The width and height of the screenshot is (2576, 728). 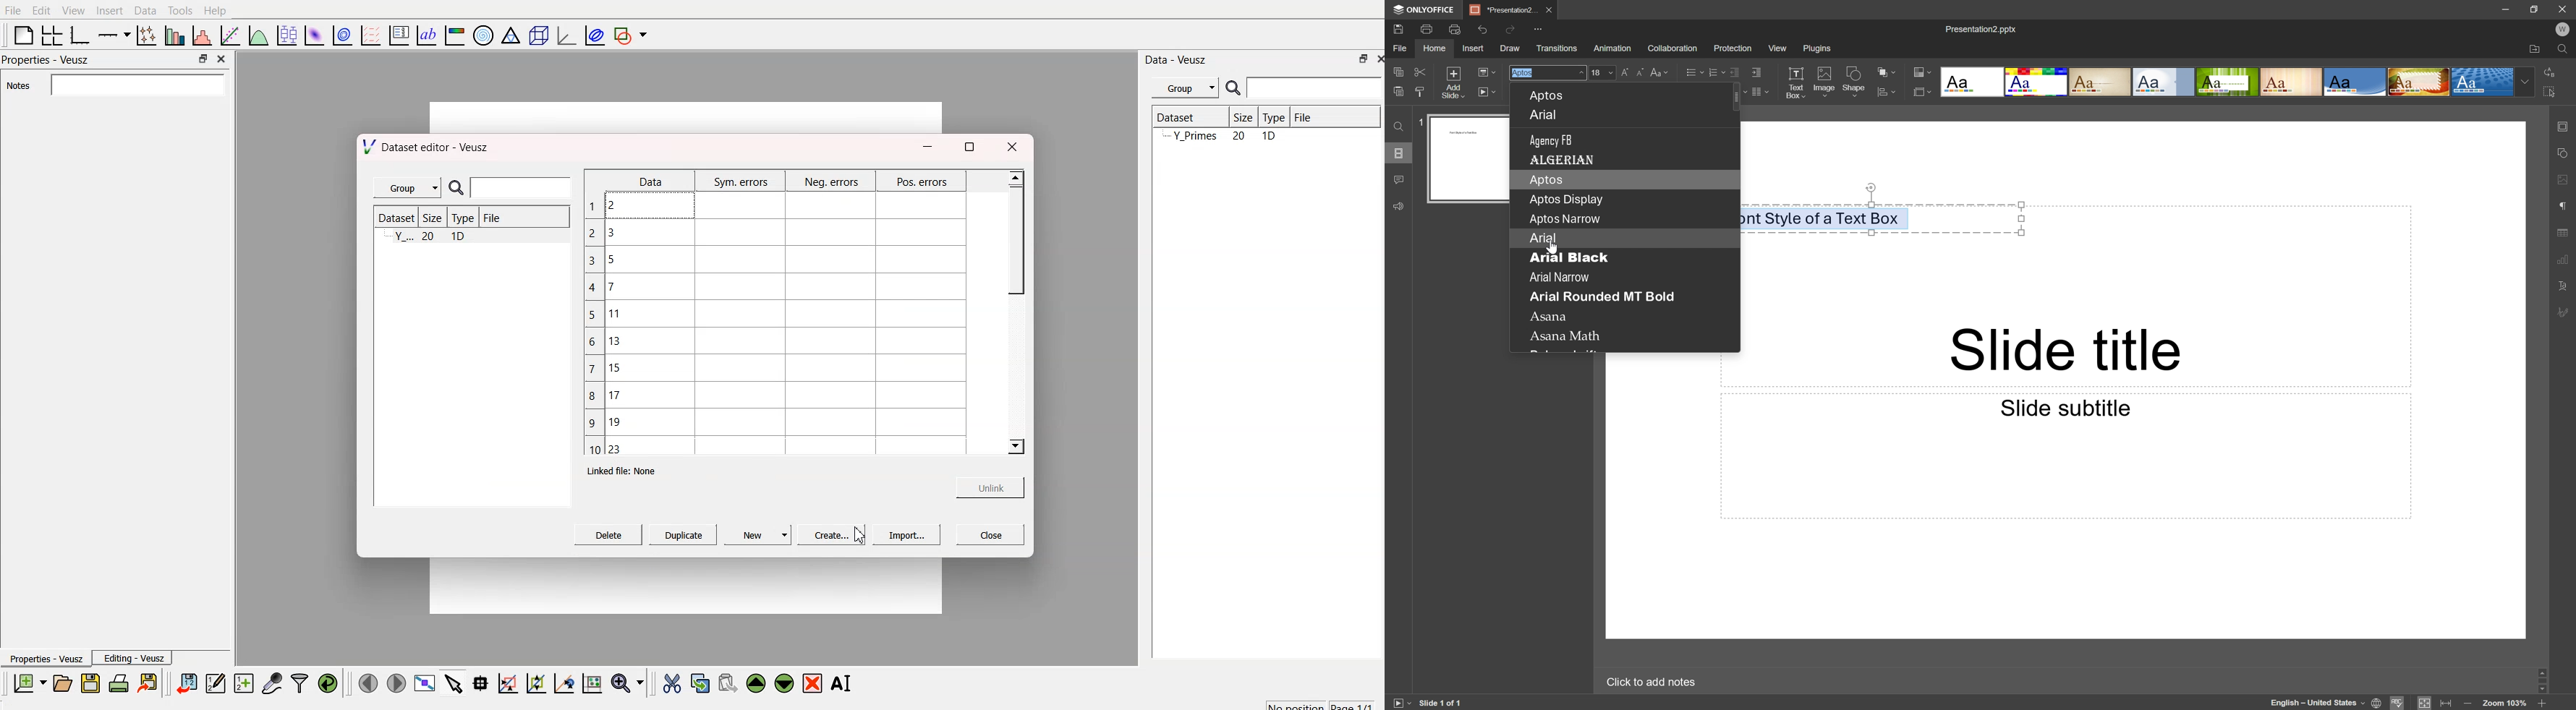 What do you see at coordinates (603, 324) in the screenshot?
I see `12
2 [3
35
4 |7
5 [1
6 [13
7 [15
8 [17
9 [19
10123` at bounding box center [603, 324].